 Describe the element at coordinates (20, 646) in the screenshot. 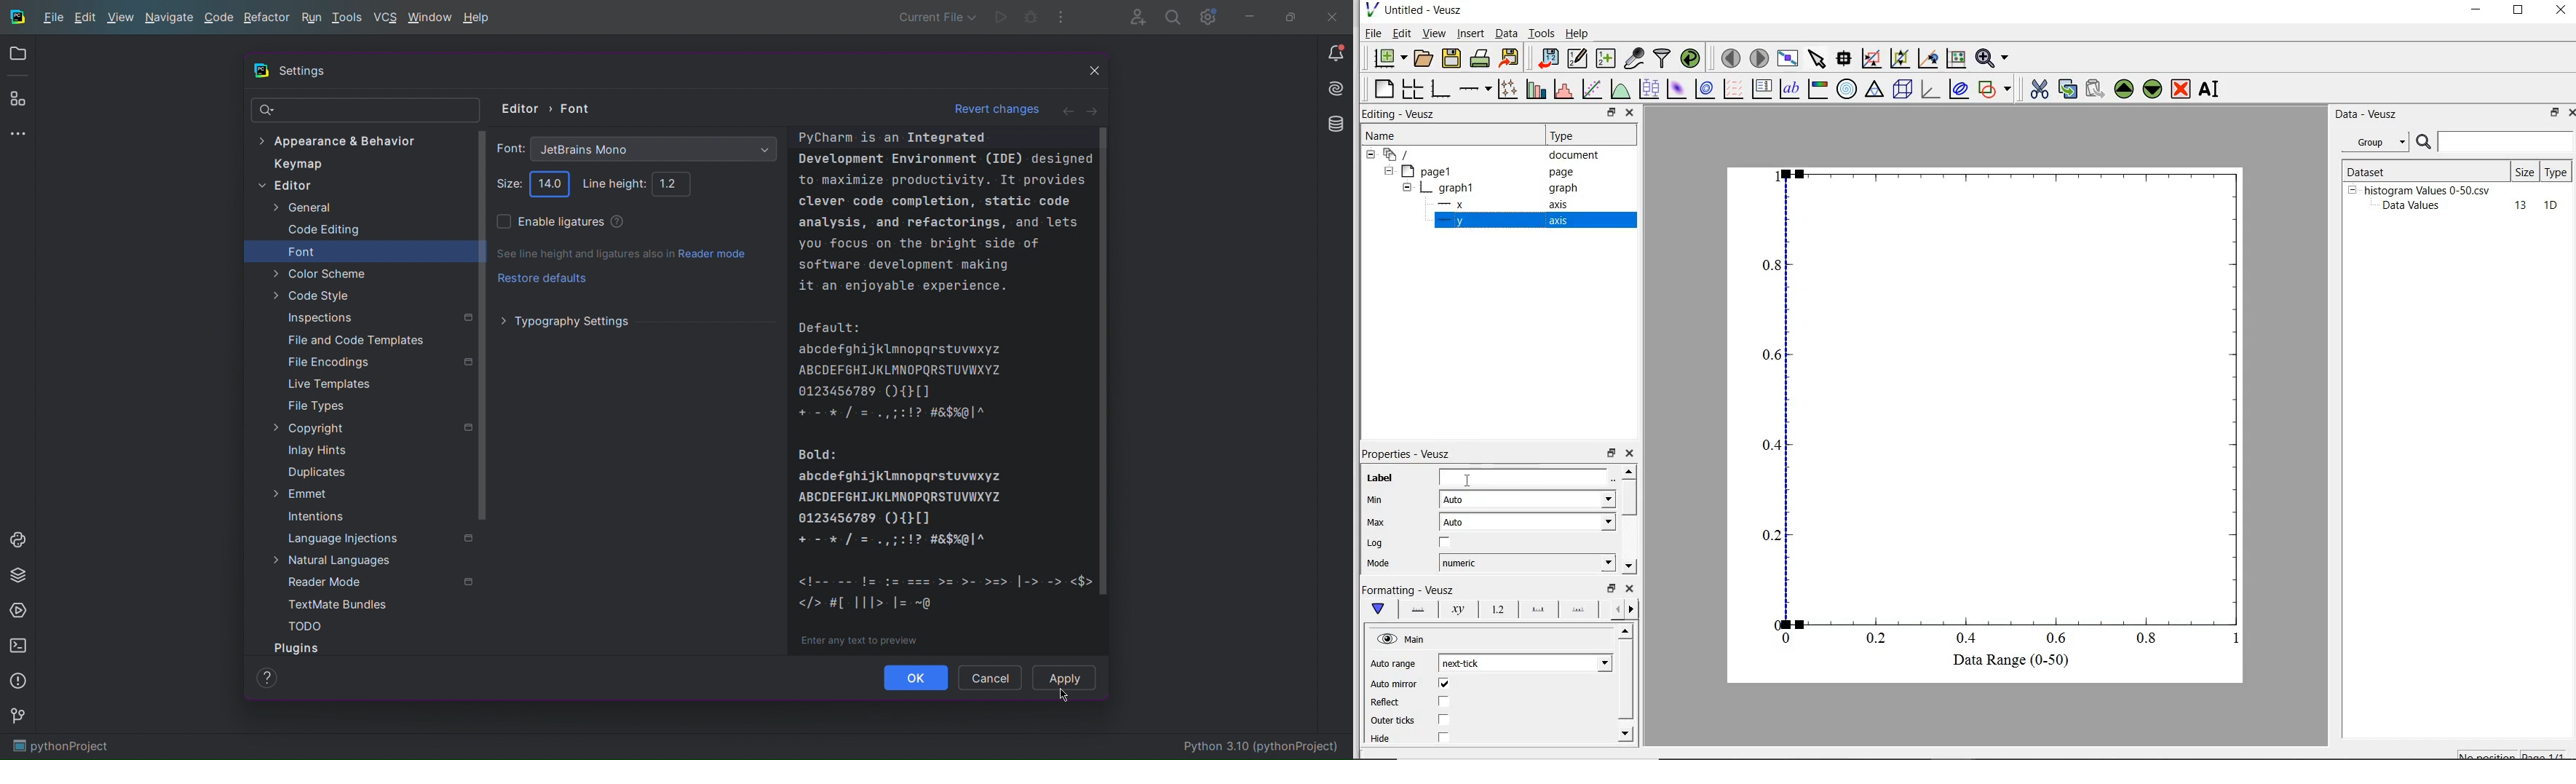

I see `Terminal` at that location.